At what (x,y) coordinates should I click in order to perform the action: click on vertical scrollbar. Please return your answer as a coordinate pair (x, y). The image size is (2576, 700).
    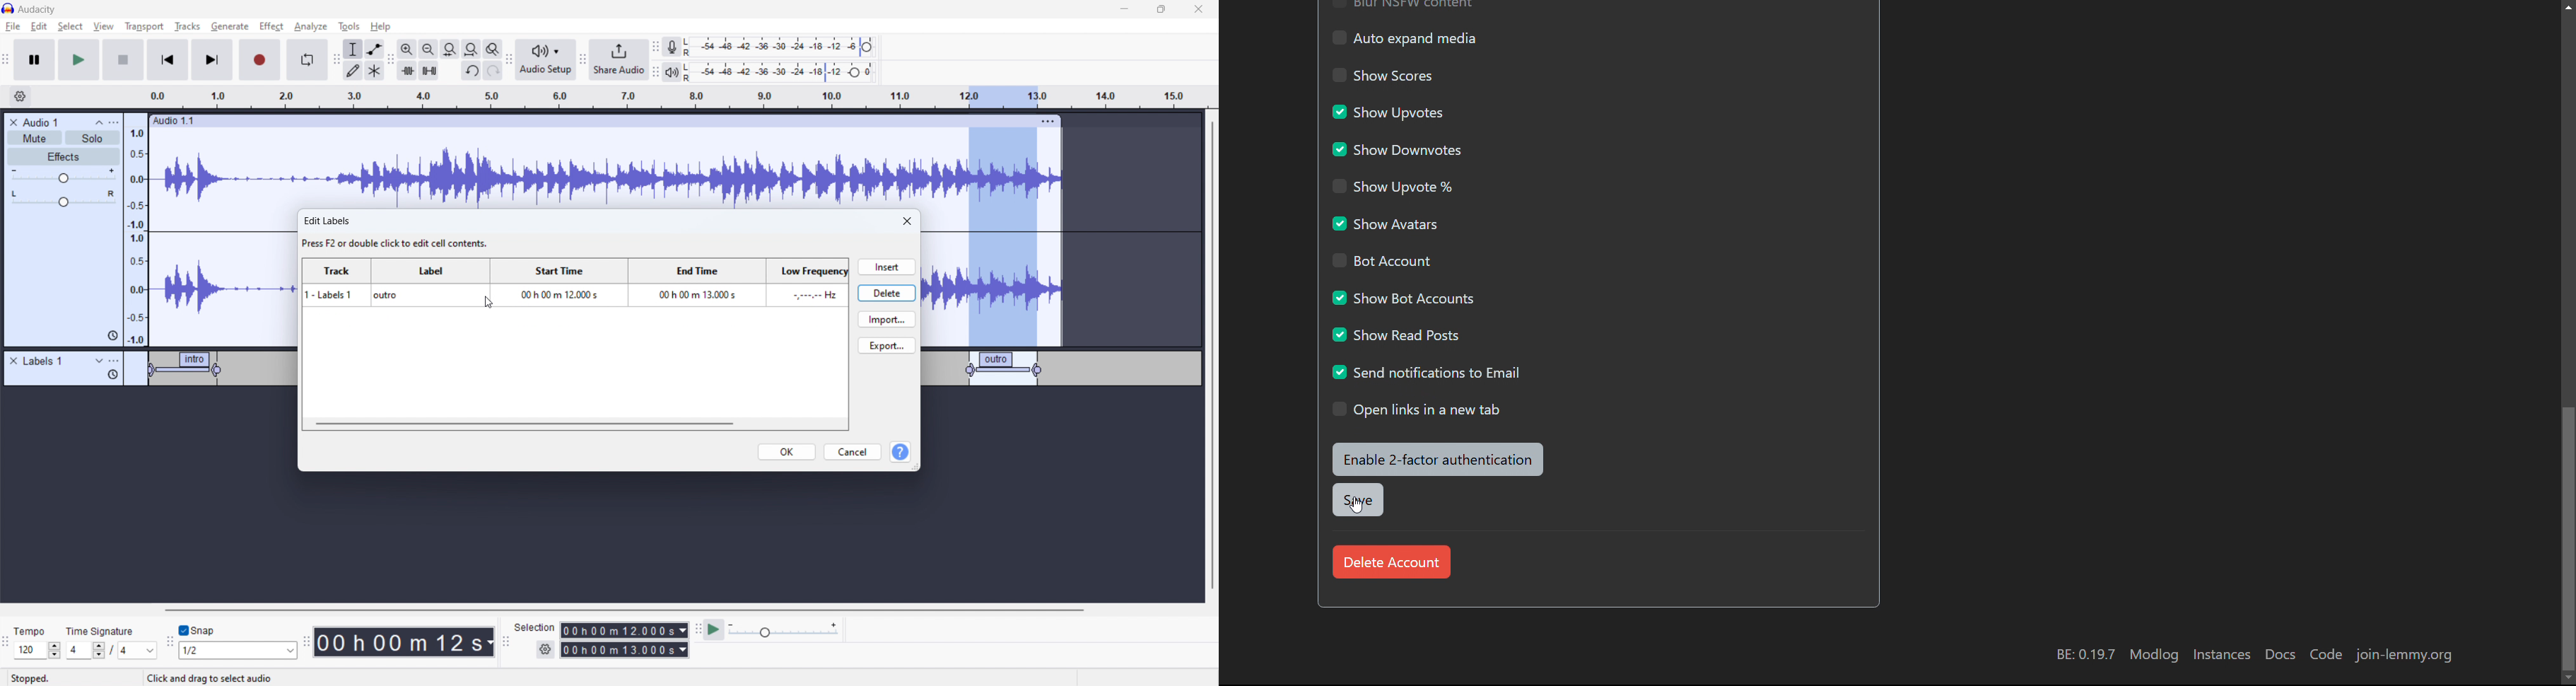
    Looking at the image, I should click on (1211, 357).